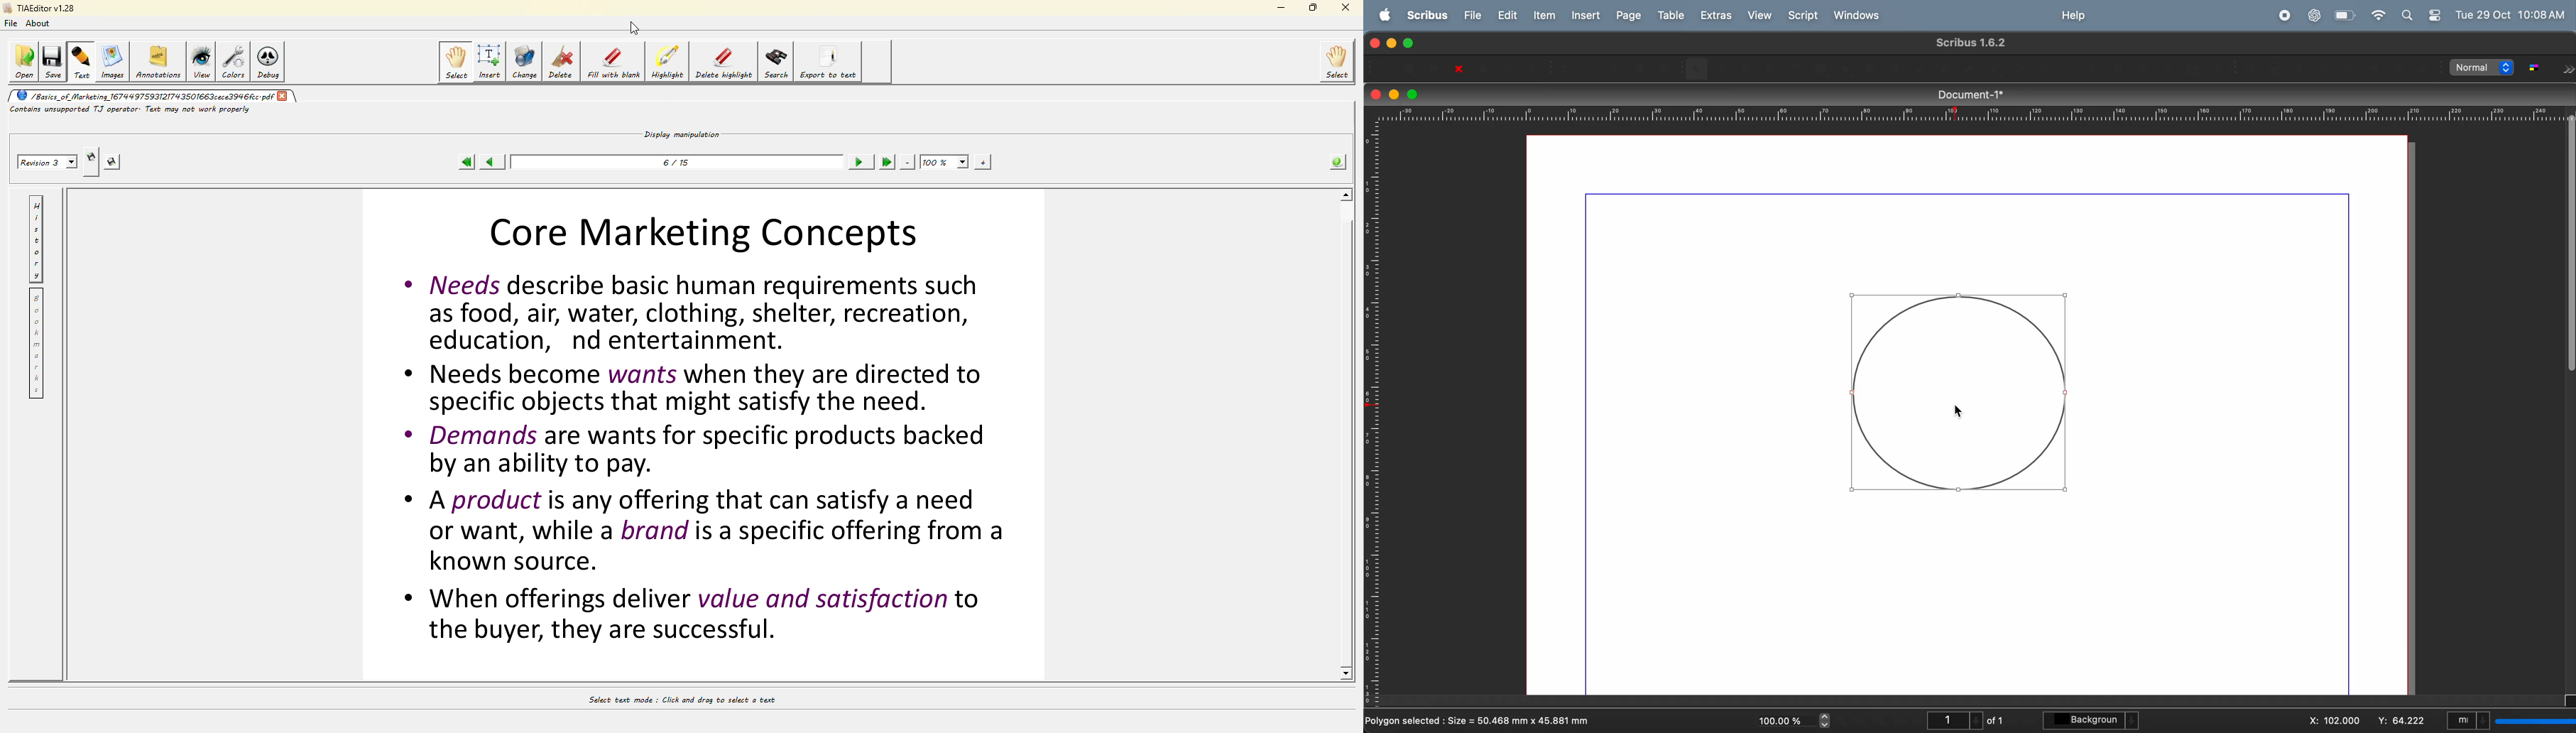 The height and width of the screenshot is (756, 2576). What do you see at coordinates (2283, 16) in the screenshot?
I see `record` at bounding box center [2283, 16].